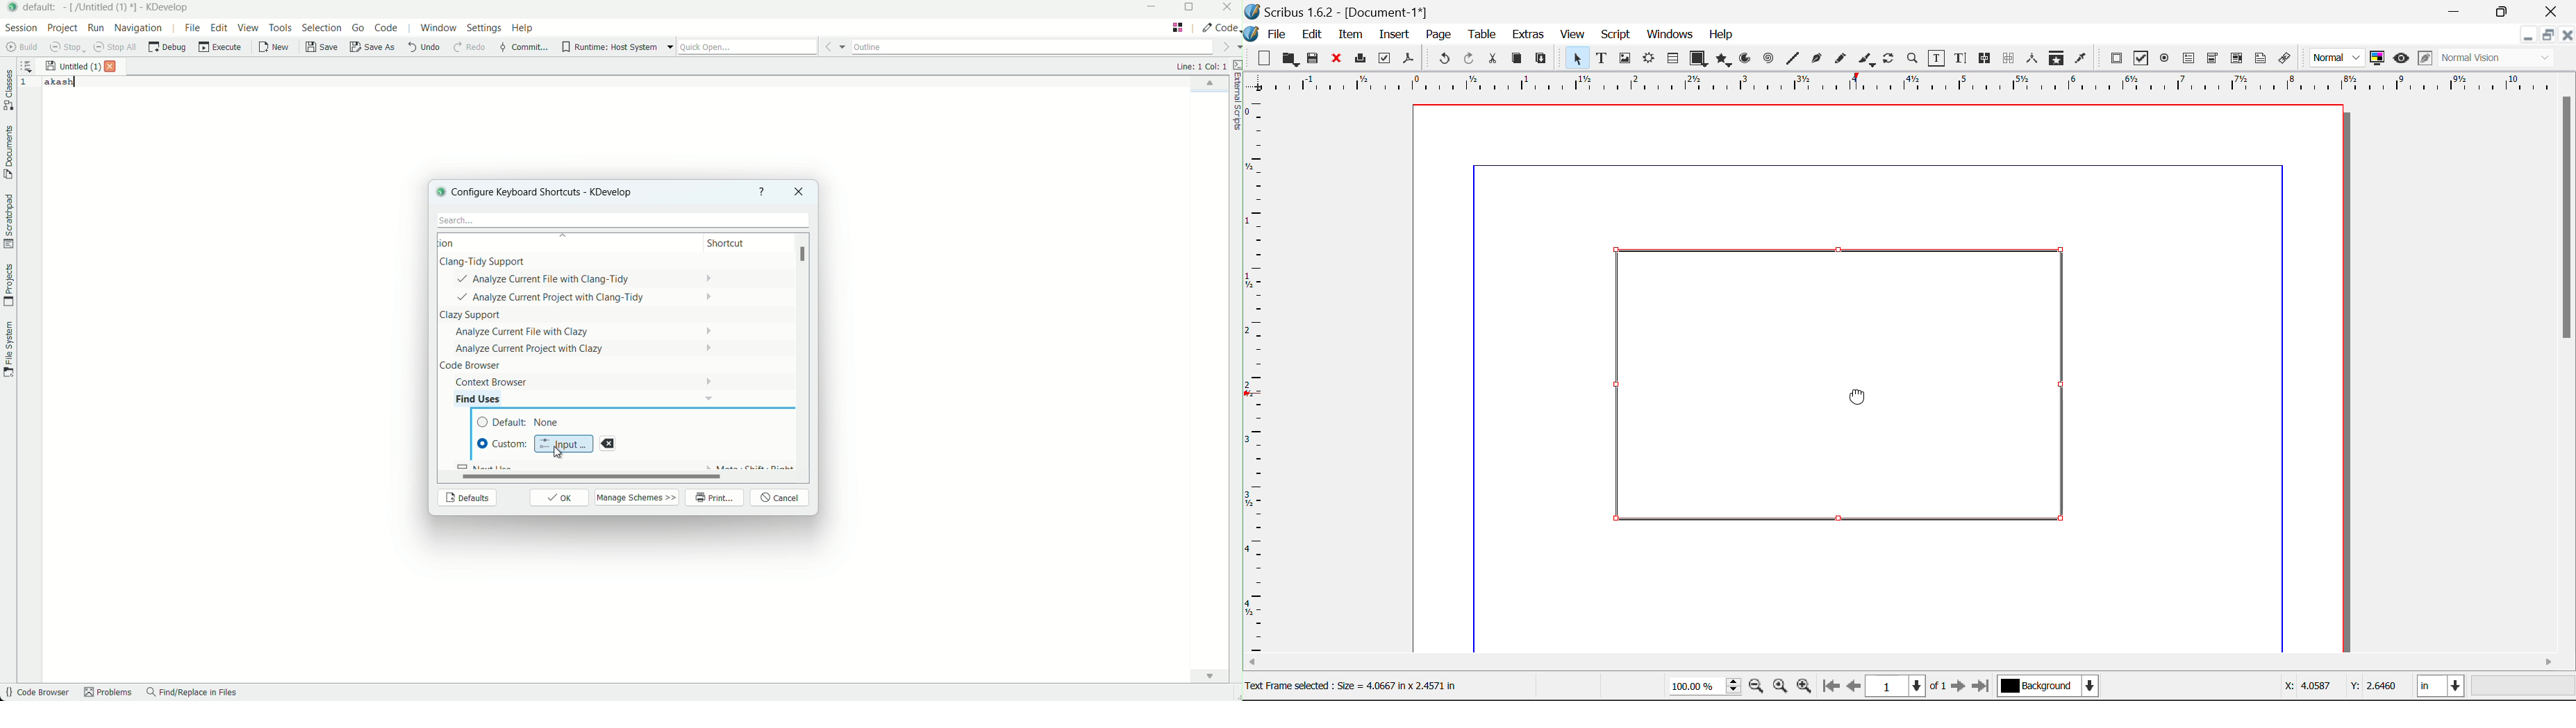  I want to click on Item, so click(1348, 33).